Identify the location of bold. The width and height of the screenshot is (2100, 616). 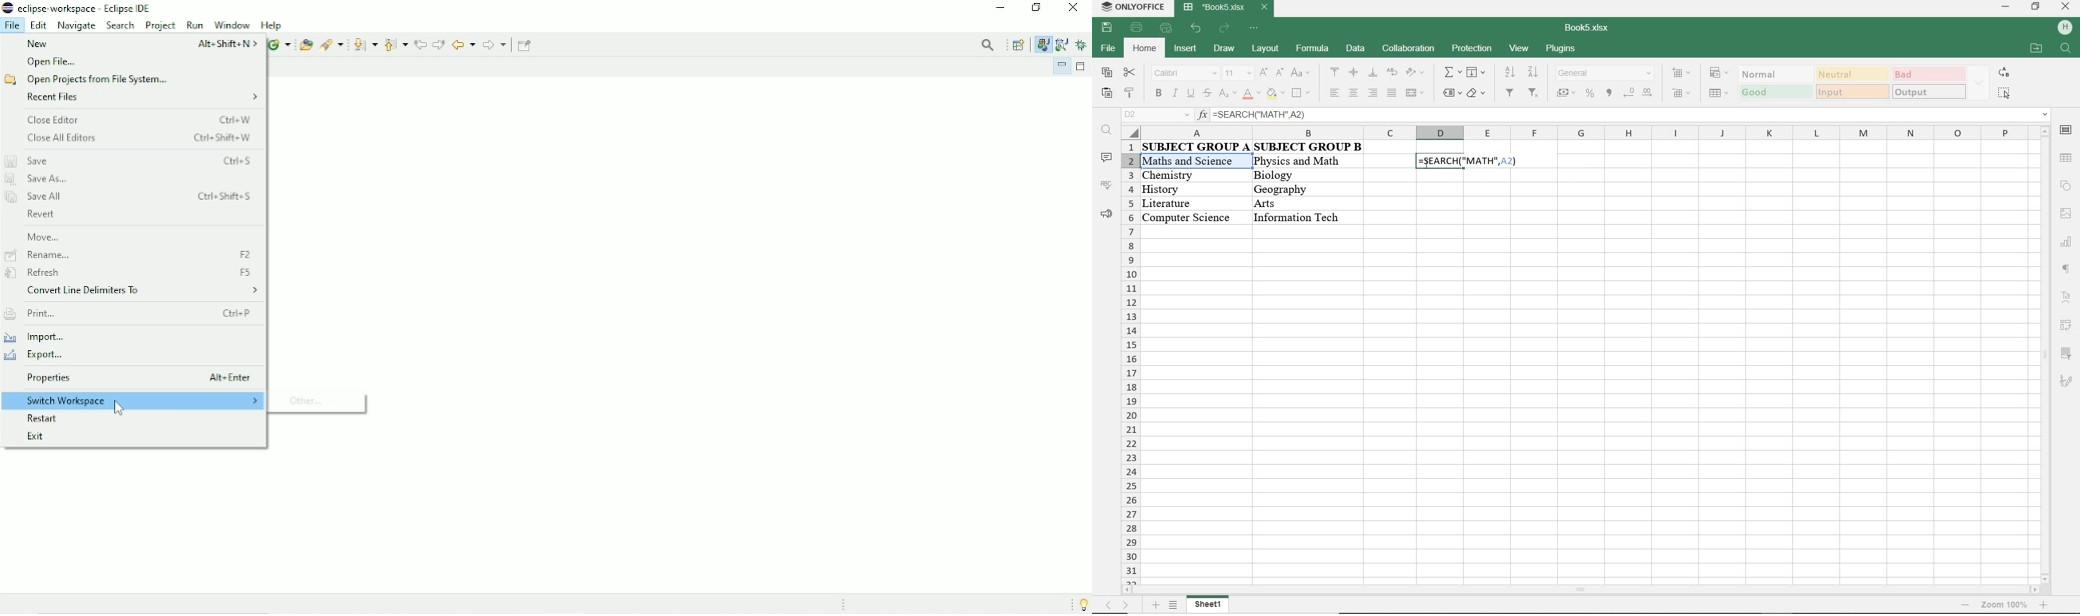
(1158, 94).